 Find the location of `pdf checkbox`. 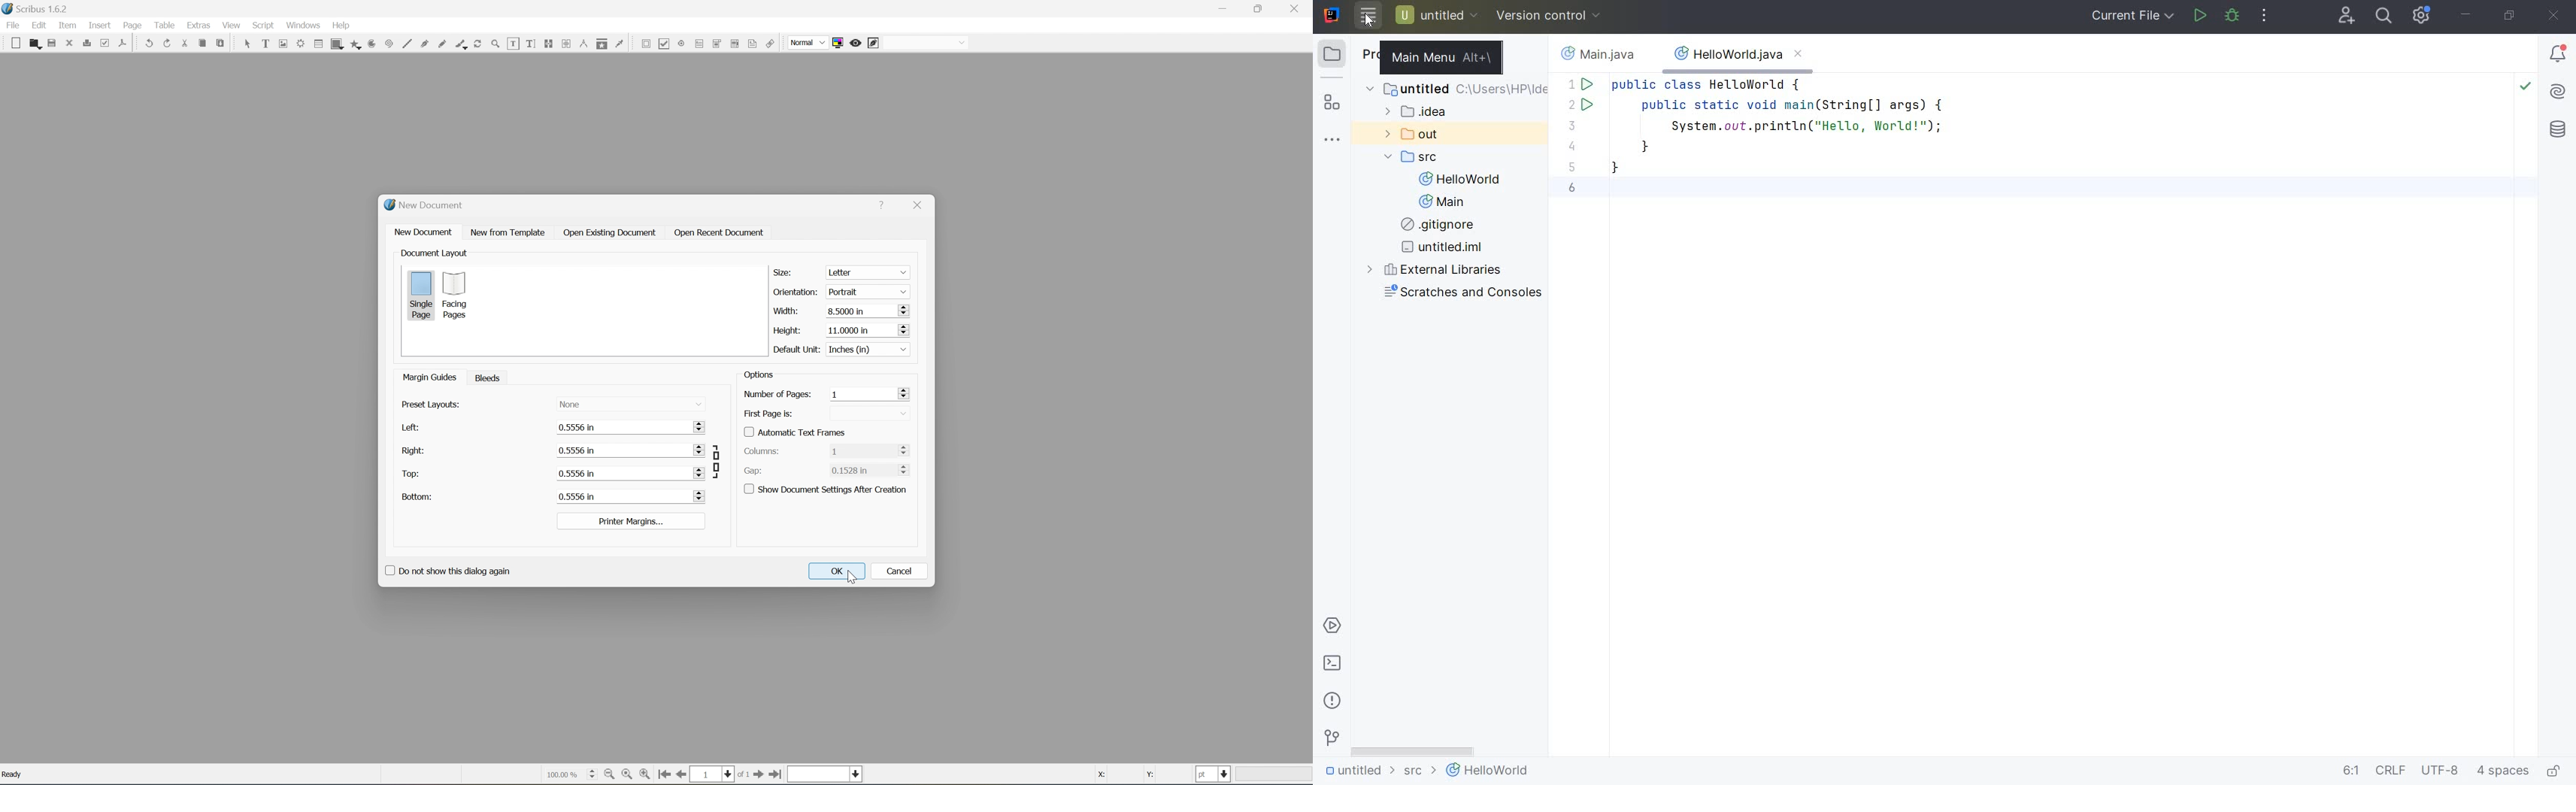

pdf checkbox is located at coordinates (664, 44).